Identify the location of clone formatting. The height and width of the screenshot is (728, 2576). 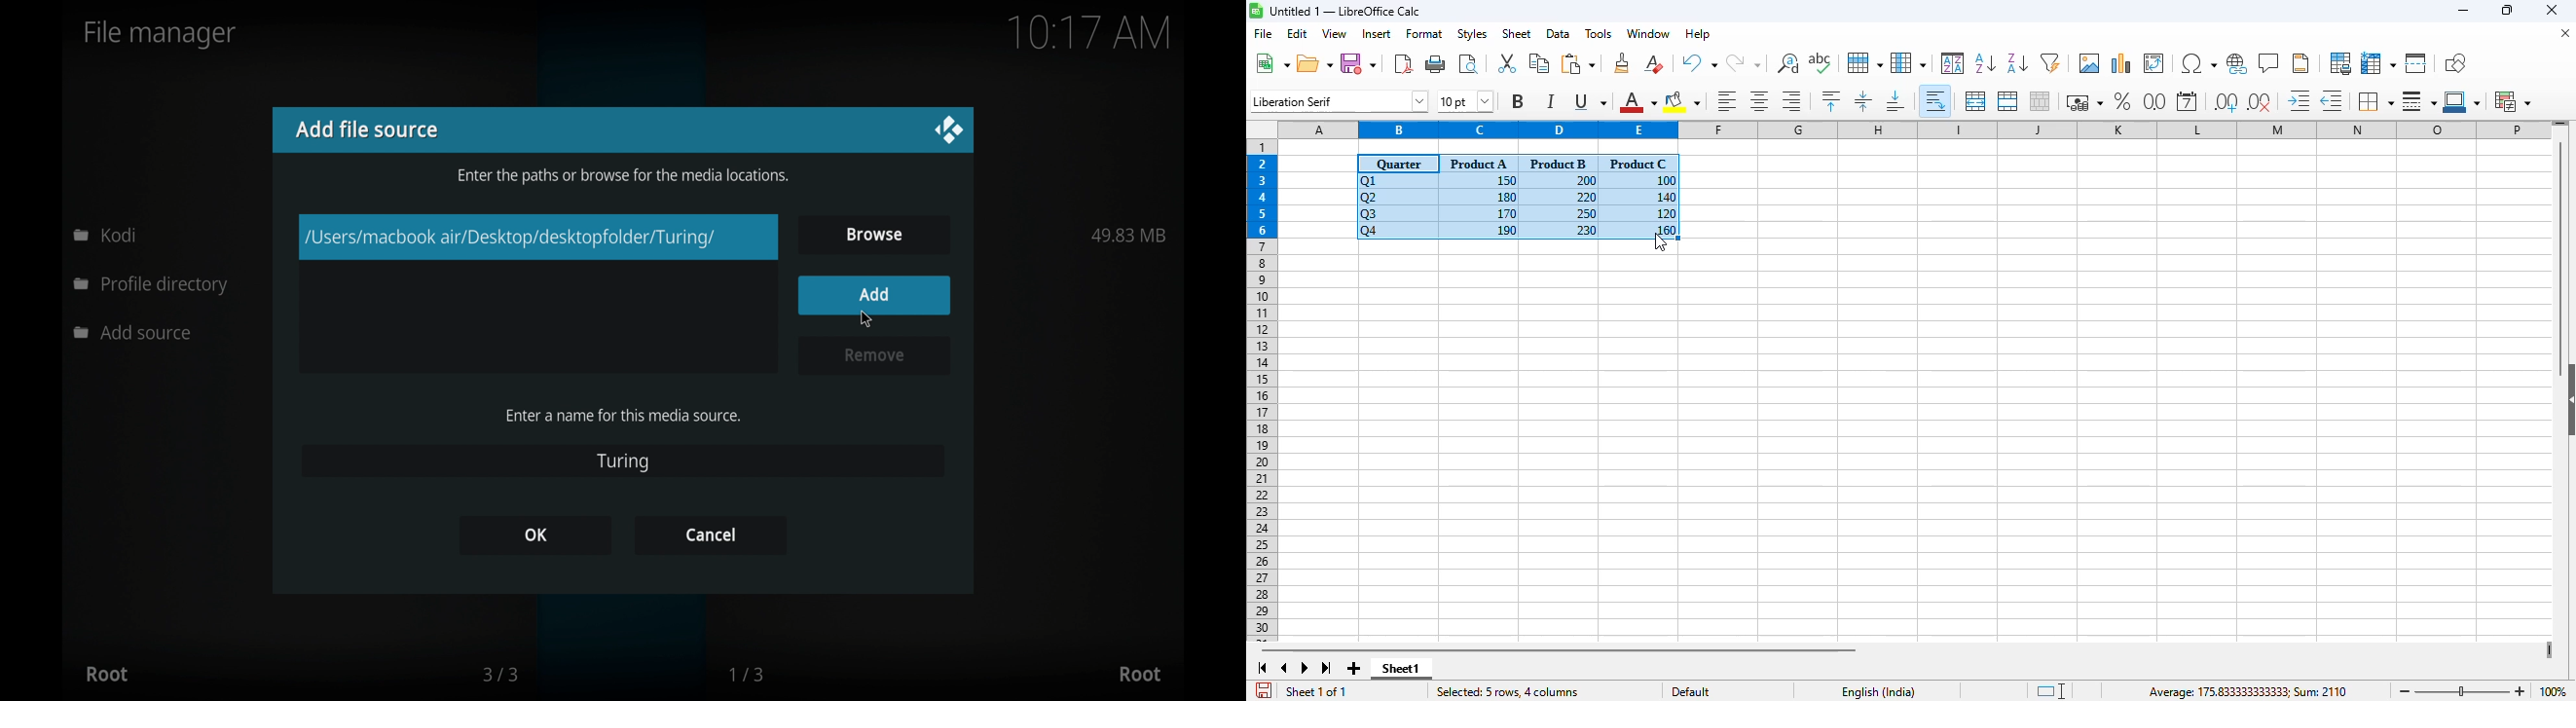
(1623, 62).